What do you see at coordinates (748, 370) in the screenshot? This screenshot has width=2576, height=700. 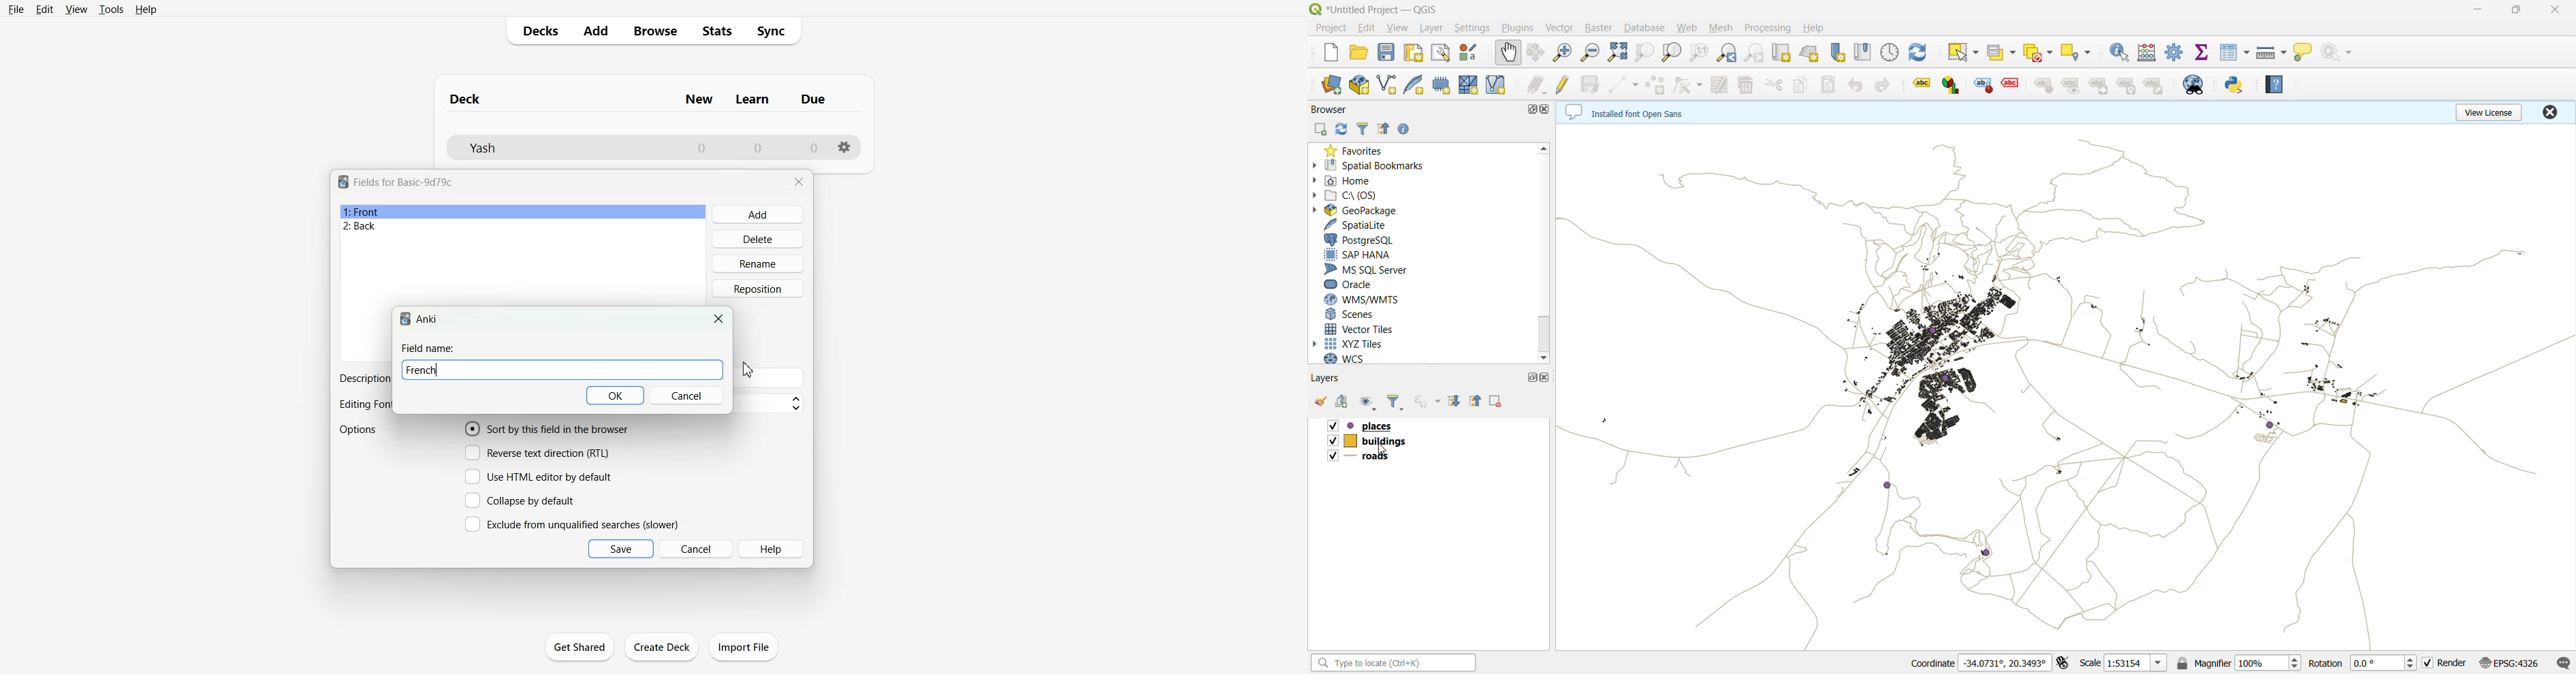 I see `Cursor` at bounding box center [748, 370].